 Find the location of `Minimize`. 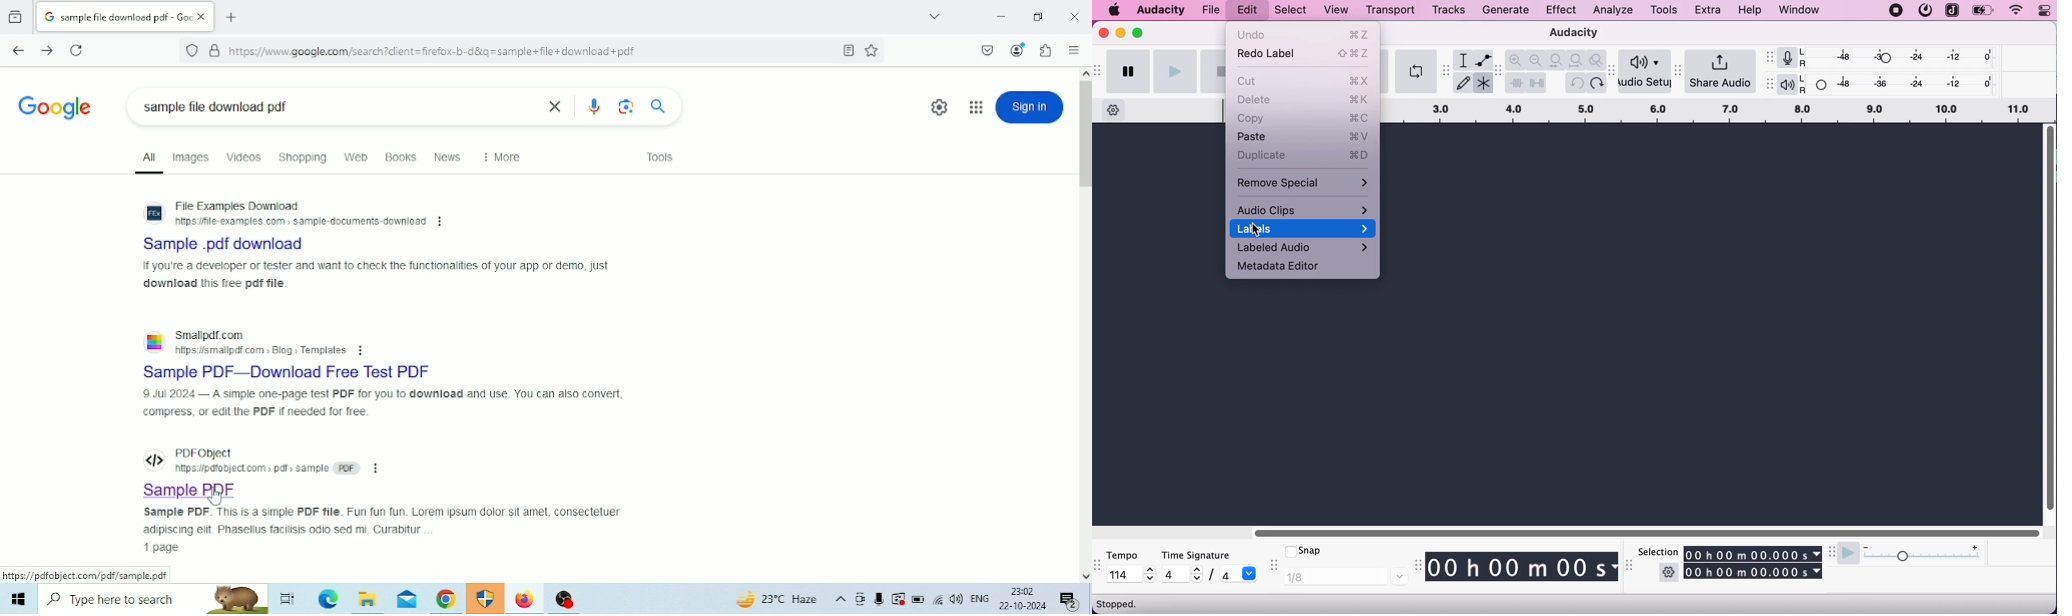

Minimize is located at coordinates (1001, 17).